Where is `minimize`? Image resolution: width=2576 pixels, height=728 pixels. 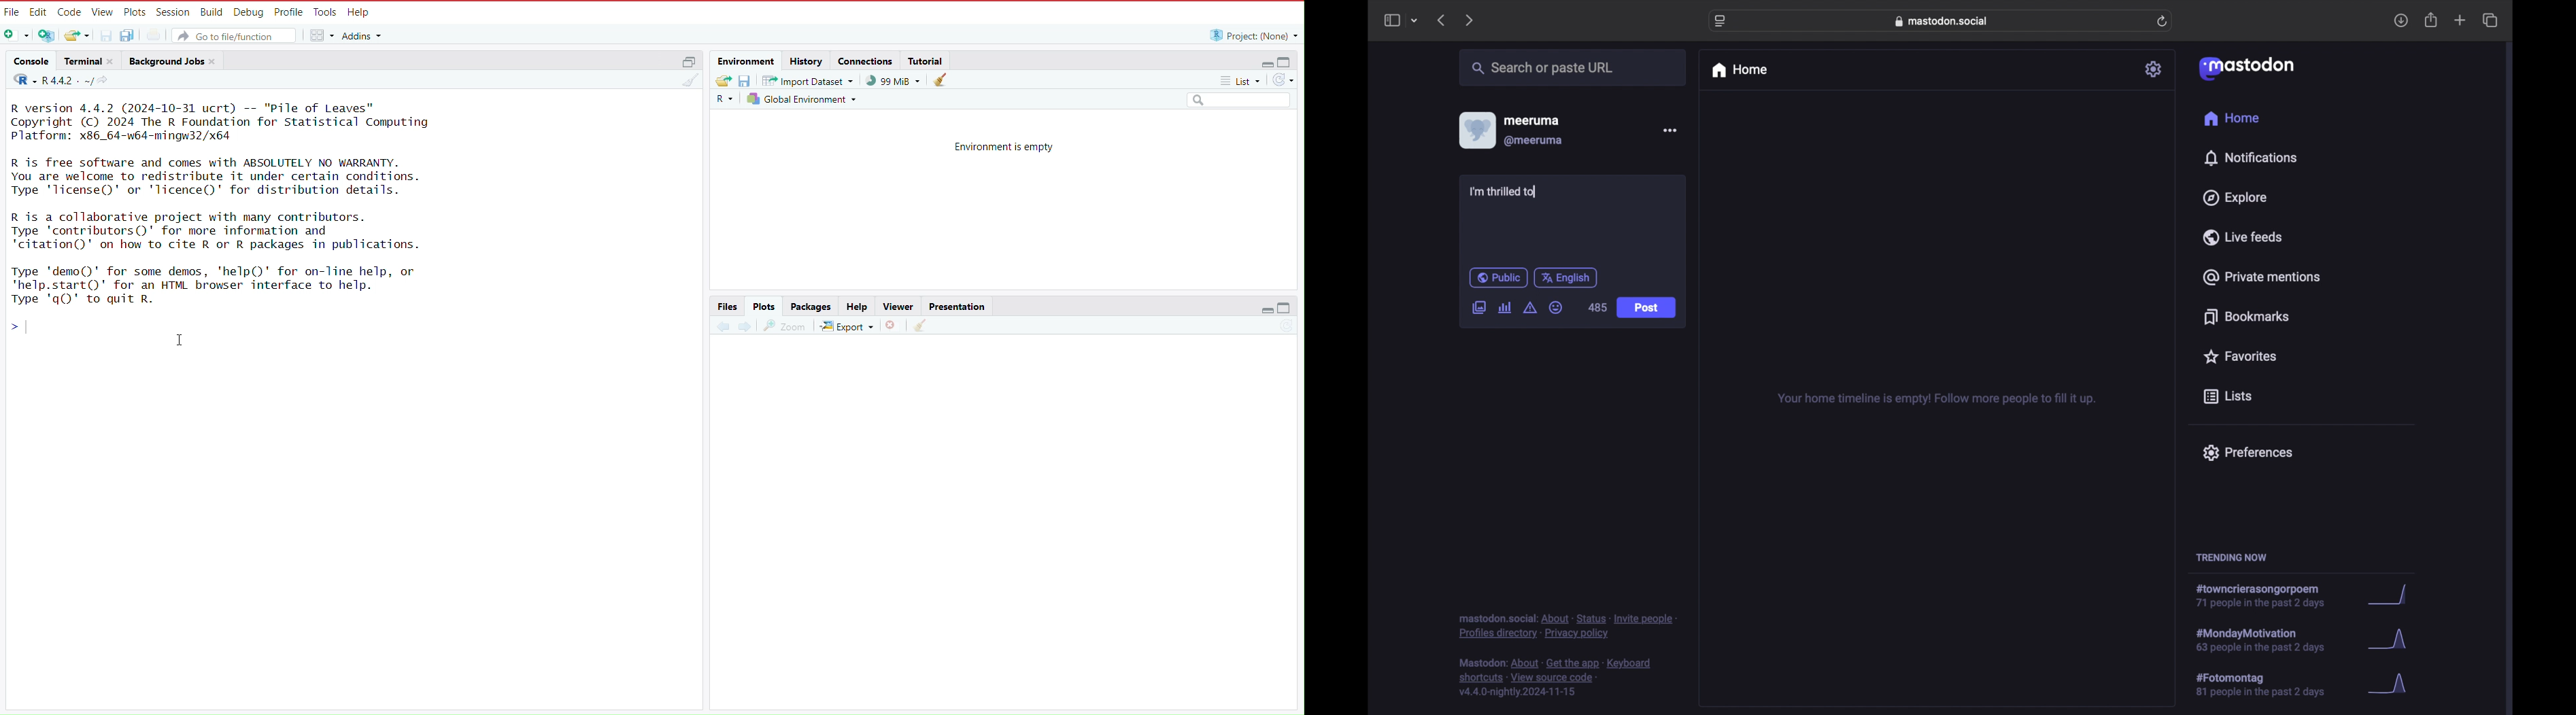 minimize is located at coordinates (1261, 311).